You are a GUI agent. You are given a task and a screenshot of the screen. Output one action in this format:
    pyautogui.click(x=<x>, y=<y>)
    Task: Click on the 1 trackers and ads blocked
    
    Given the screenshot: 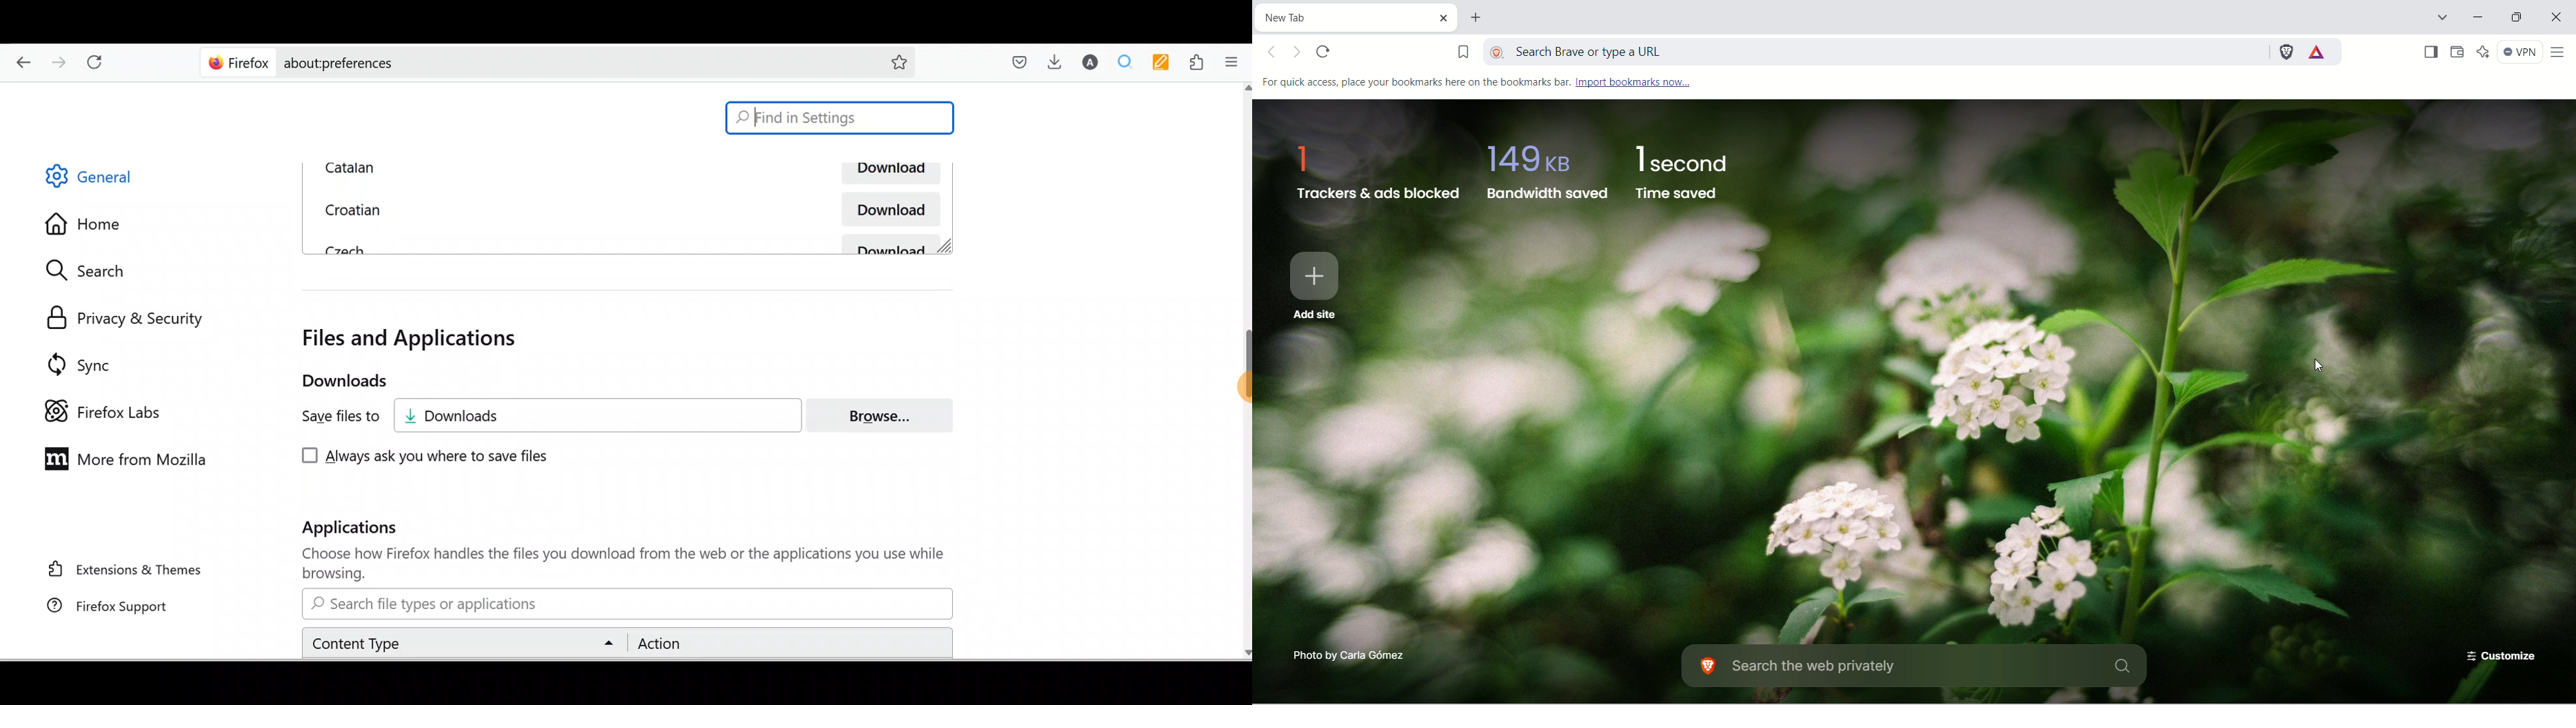 What is the action you would take?
    pyautogui.click(x=1373, y=172)
    